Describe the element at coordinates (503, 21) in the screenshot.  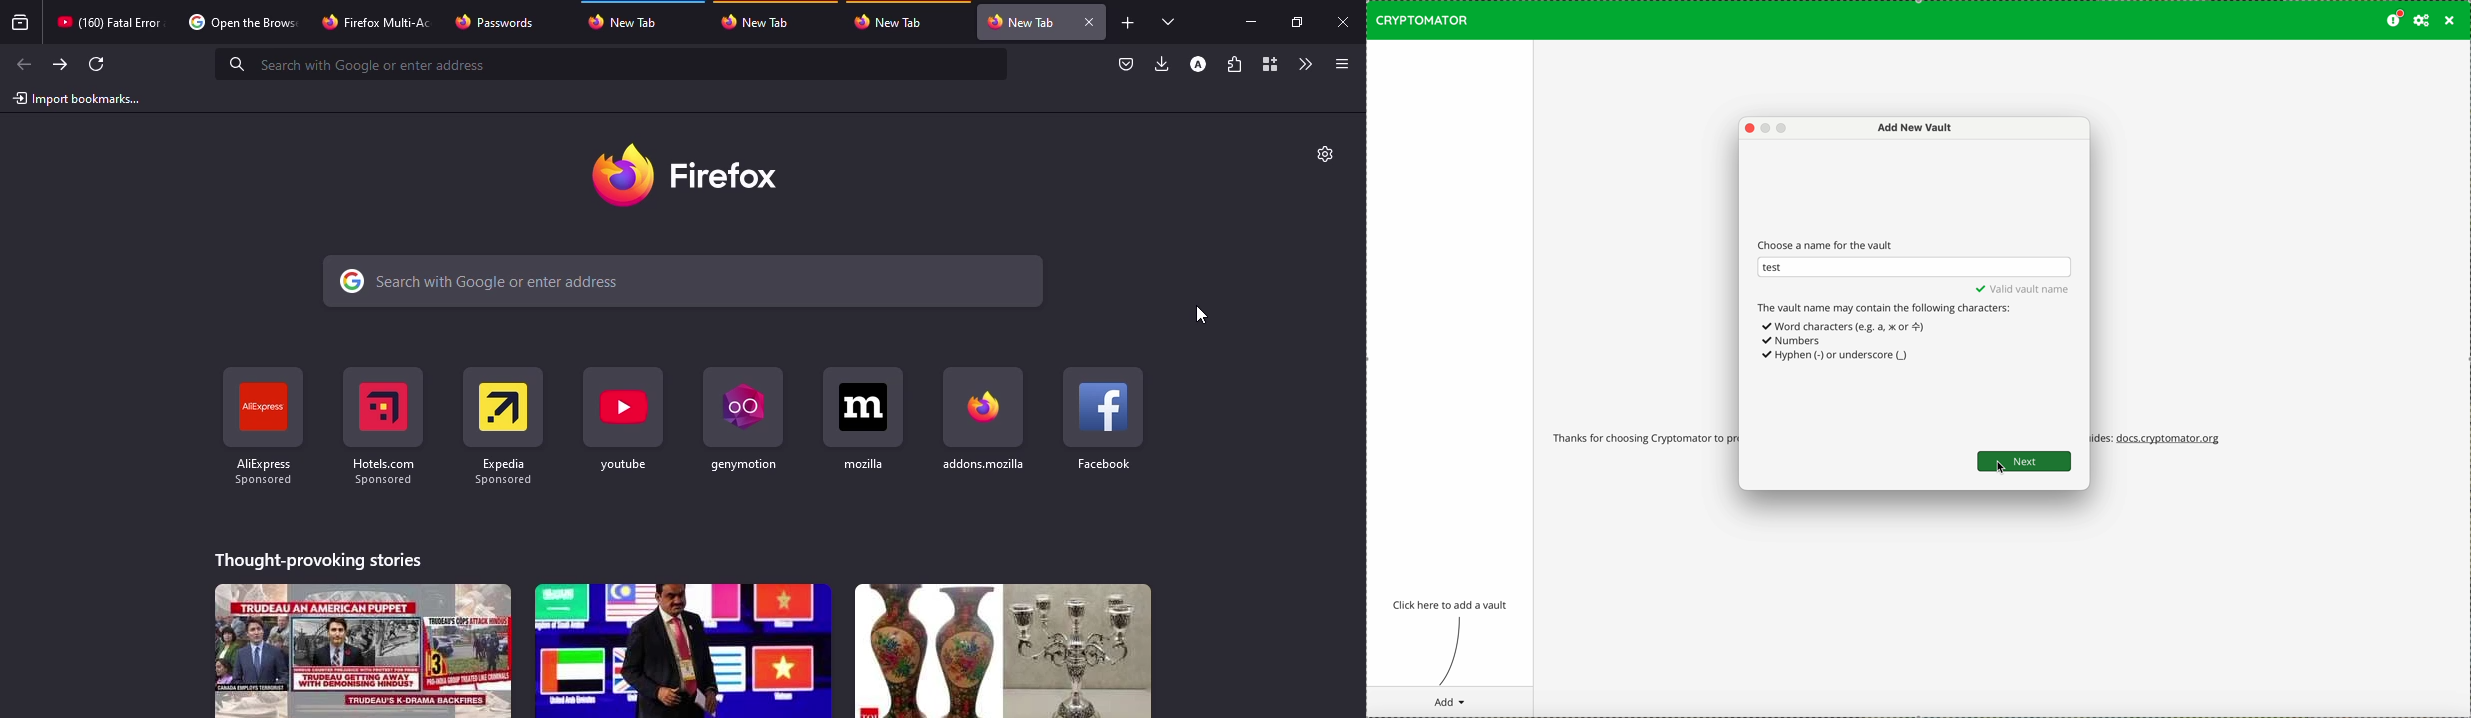
I see `tab` at that location.